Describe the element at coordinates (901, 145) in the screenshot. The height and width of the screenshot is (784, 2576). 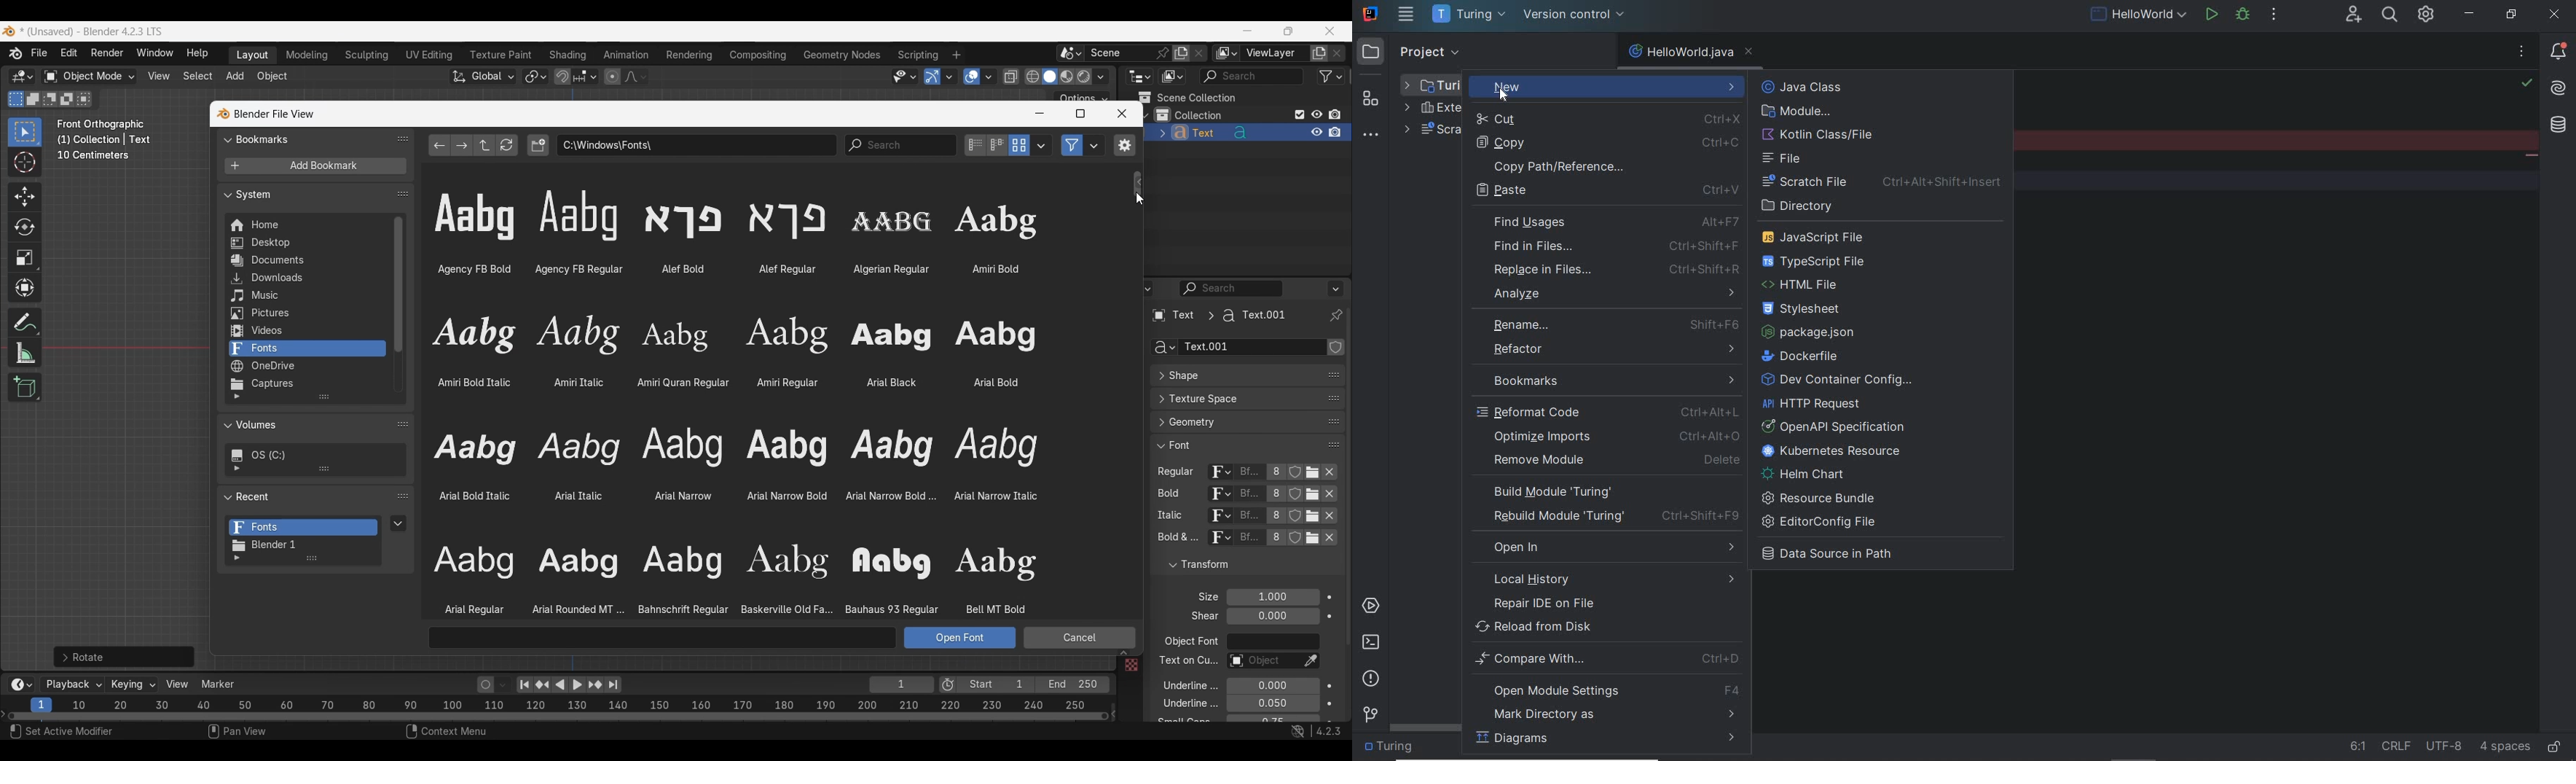
I see `Name or Tag Filter` at that location.